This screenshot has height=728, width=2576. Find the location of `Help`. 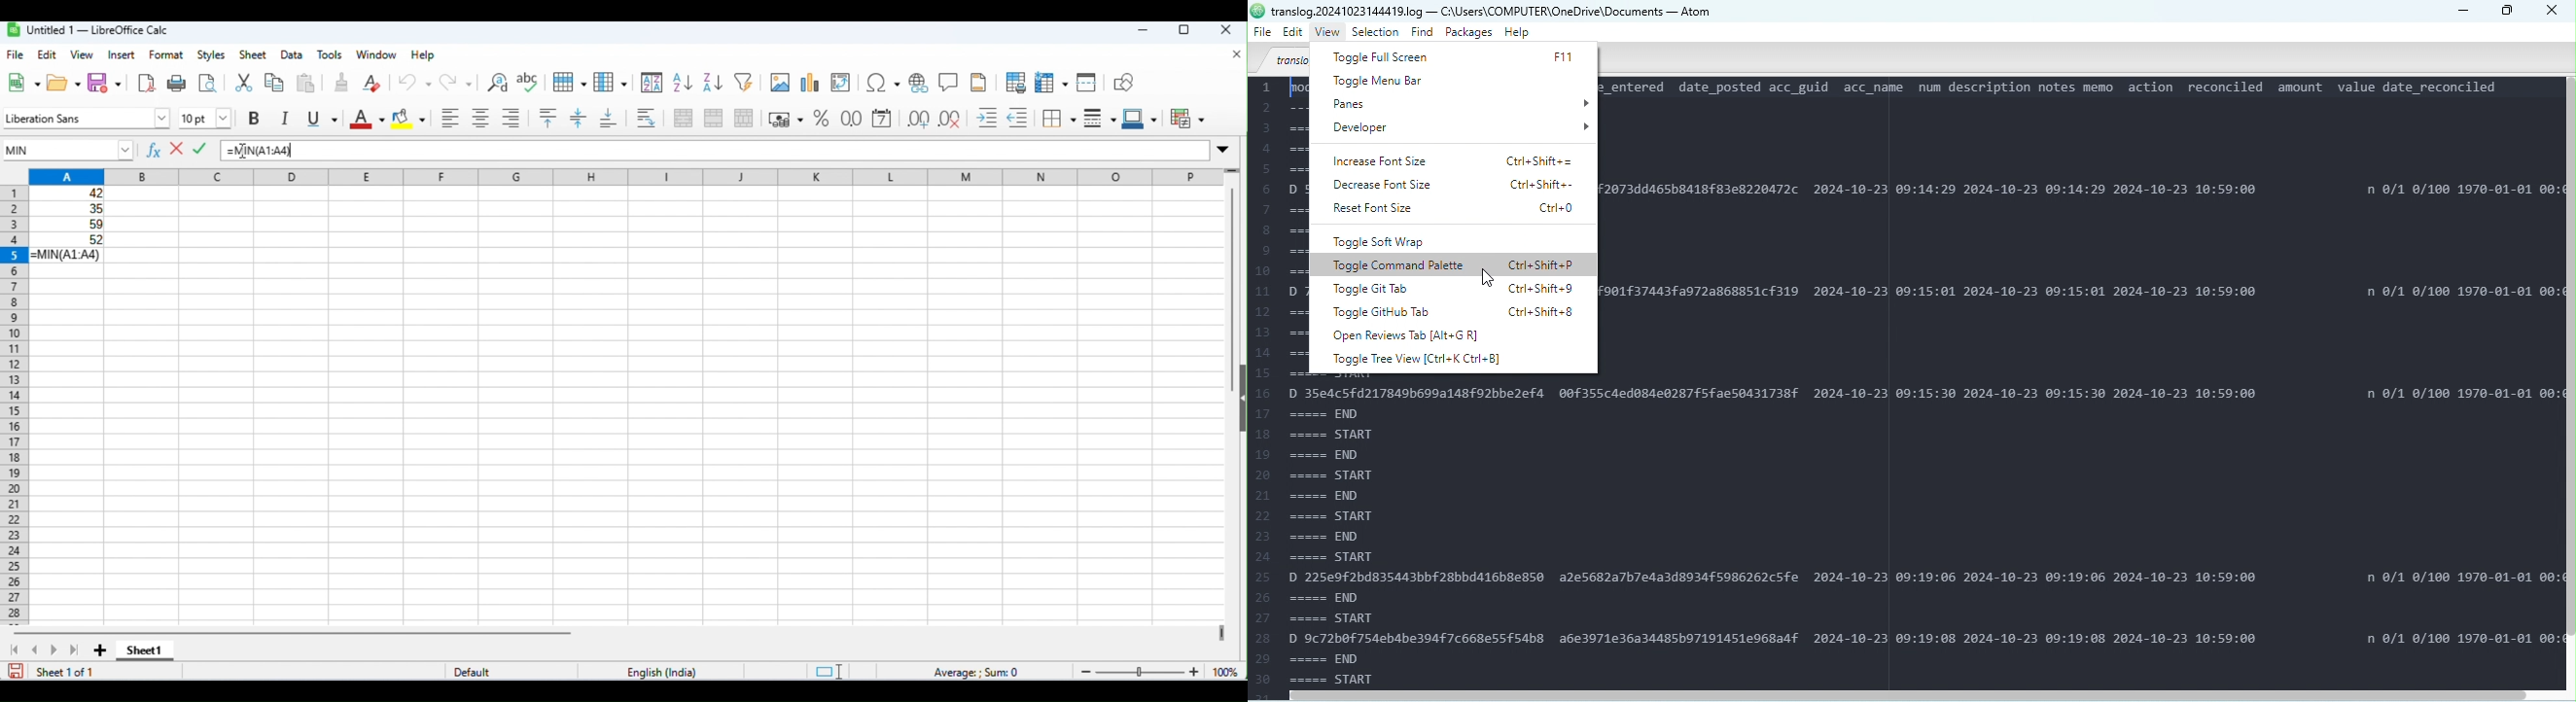

Help is located at coordinates (1516, 32).